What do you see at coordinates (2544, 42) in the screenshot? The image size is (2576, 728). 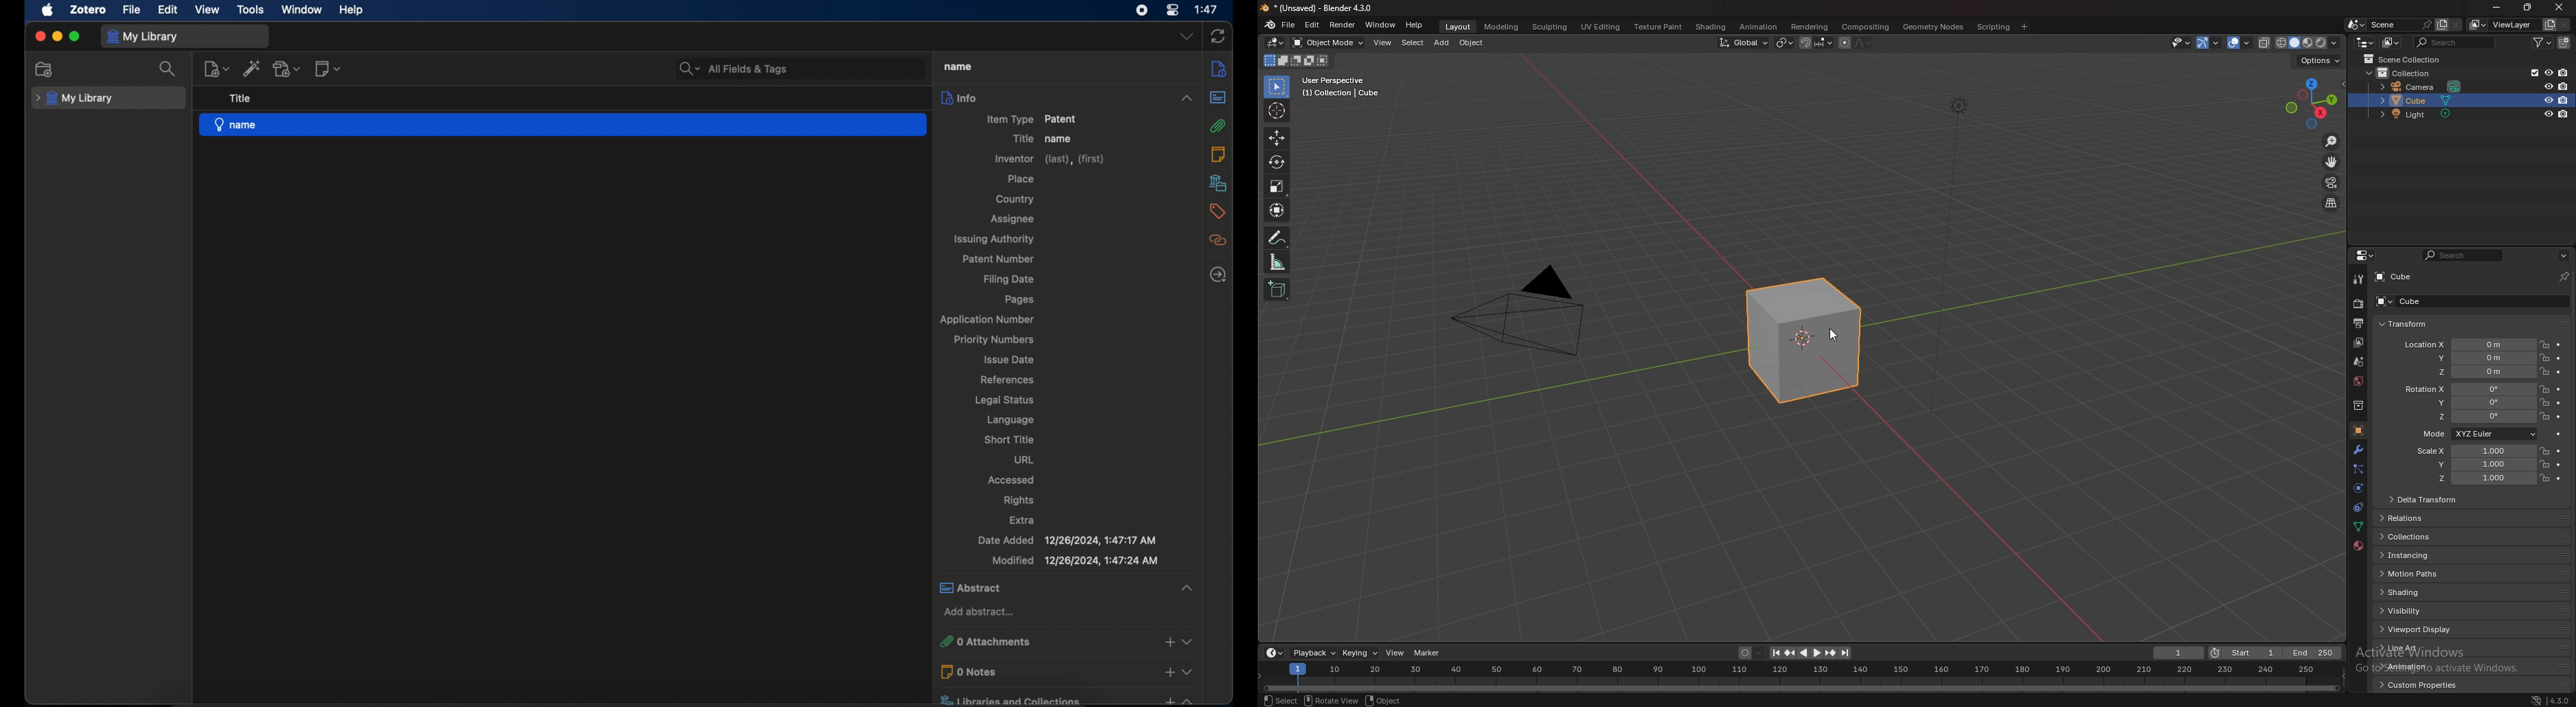 I see `filter` at bounding box center [2544, 42].